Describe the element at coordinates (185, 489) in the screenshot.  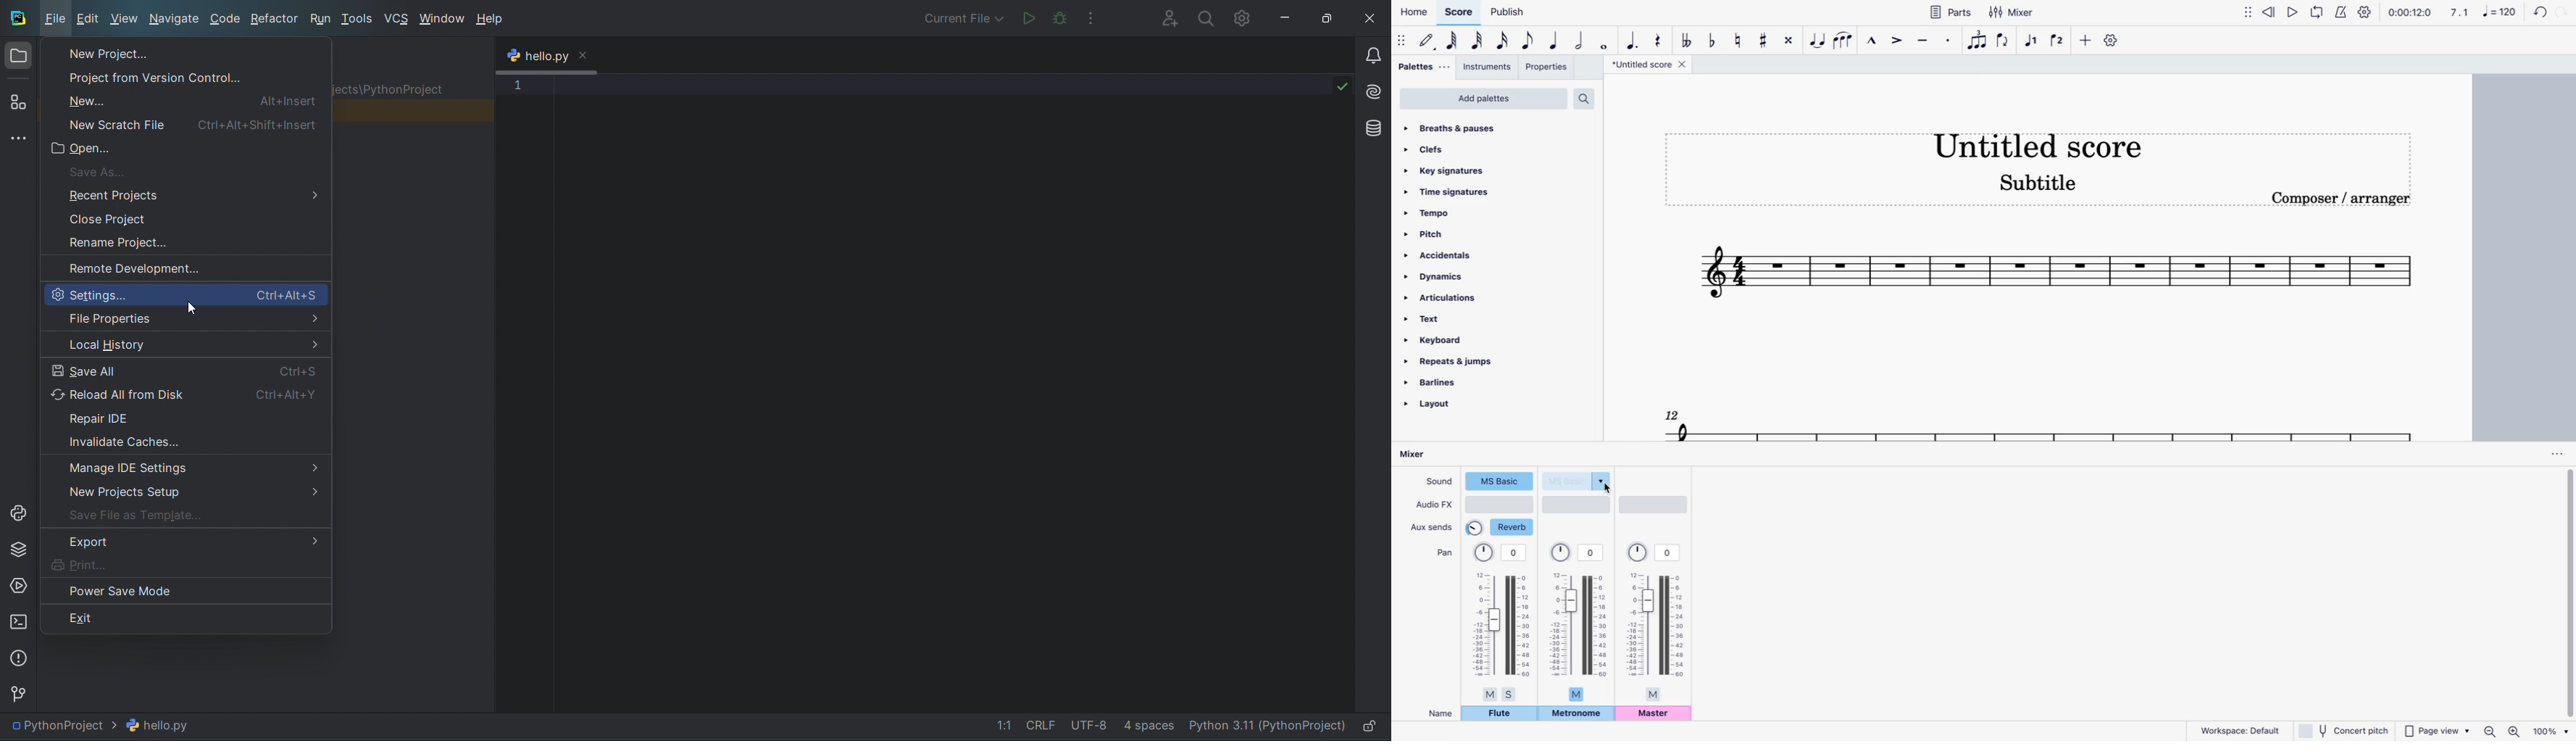
I see `new project setup` at that location.